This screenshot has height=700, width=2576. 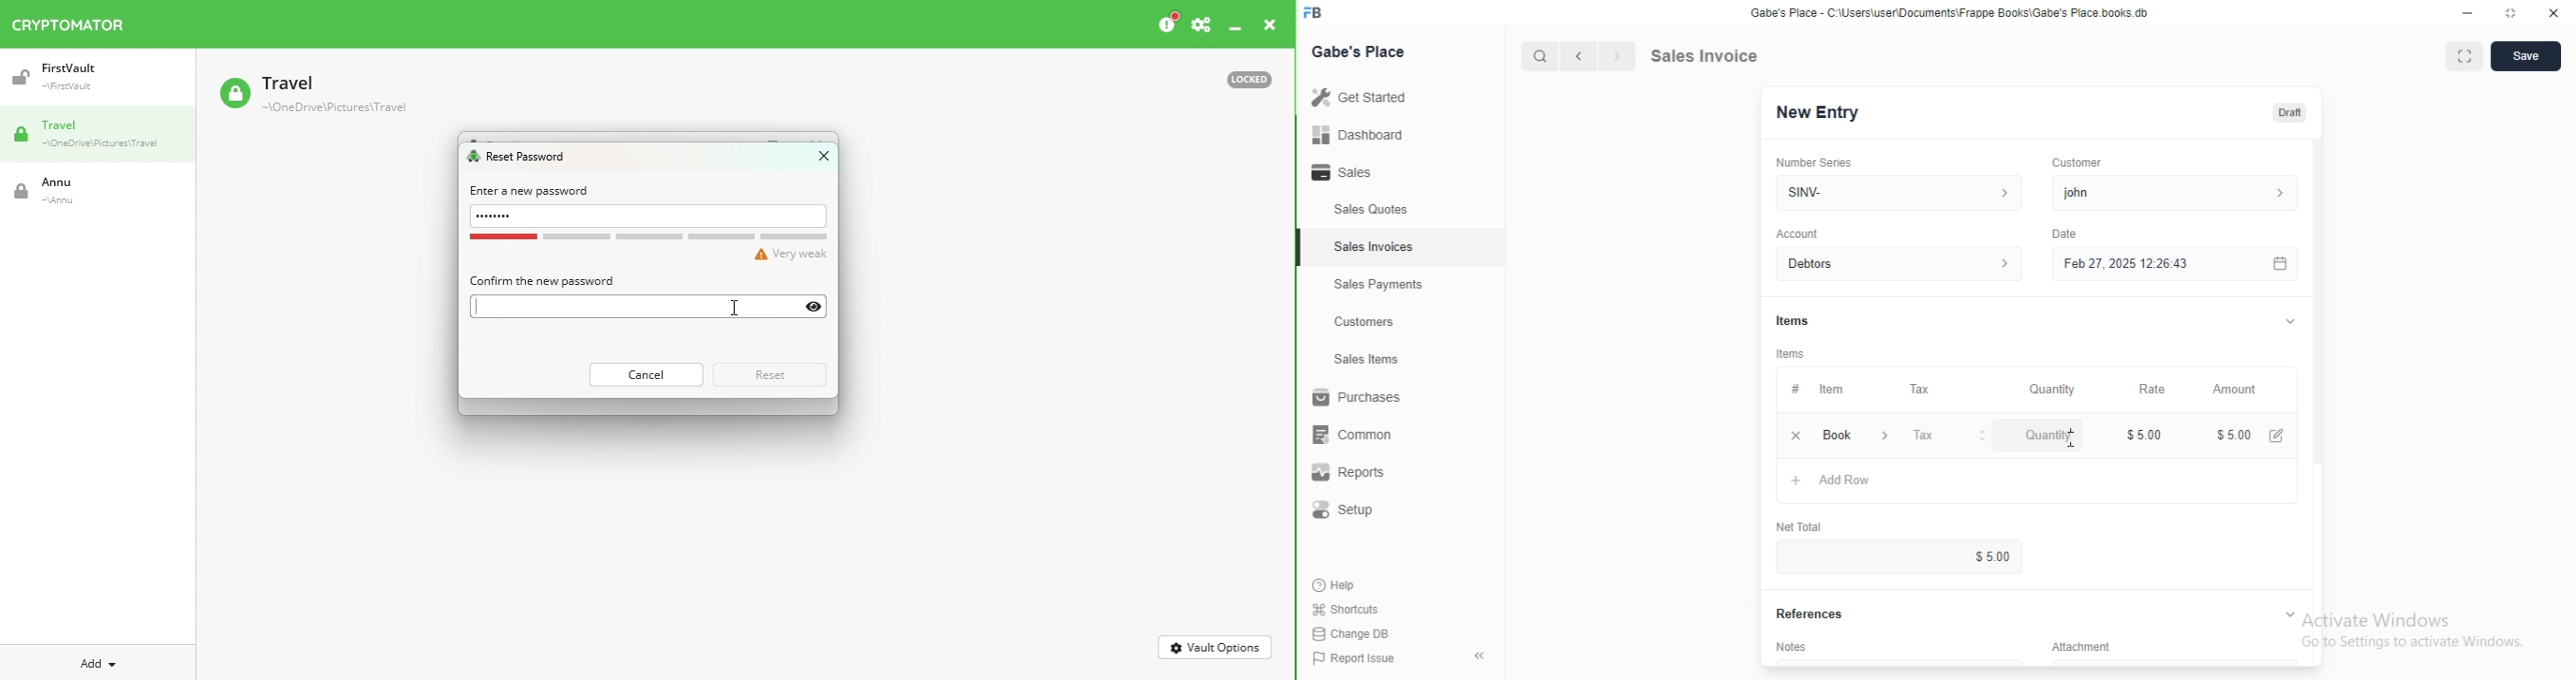 I want to click on References, so click(x=1806, y=615).